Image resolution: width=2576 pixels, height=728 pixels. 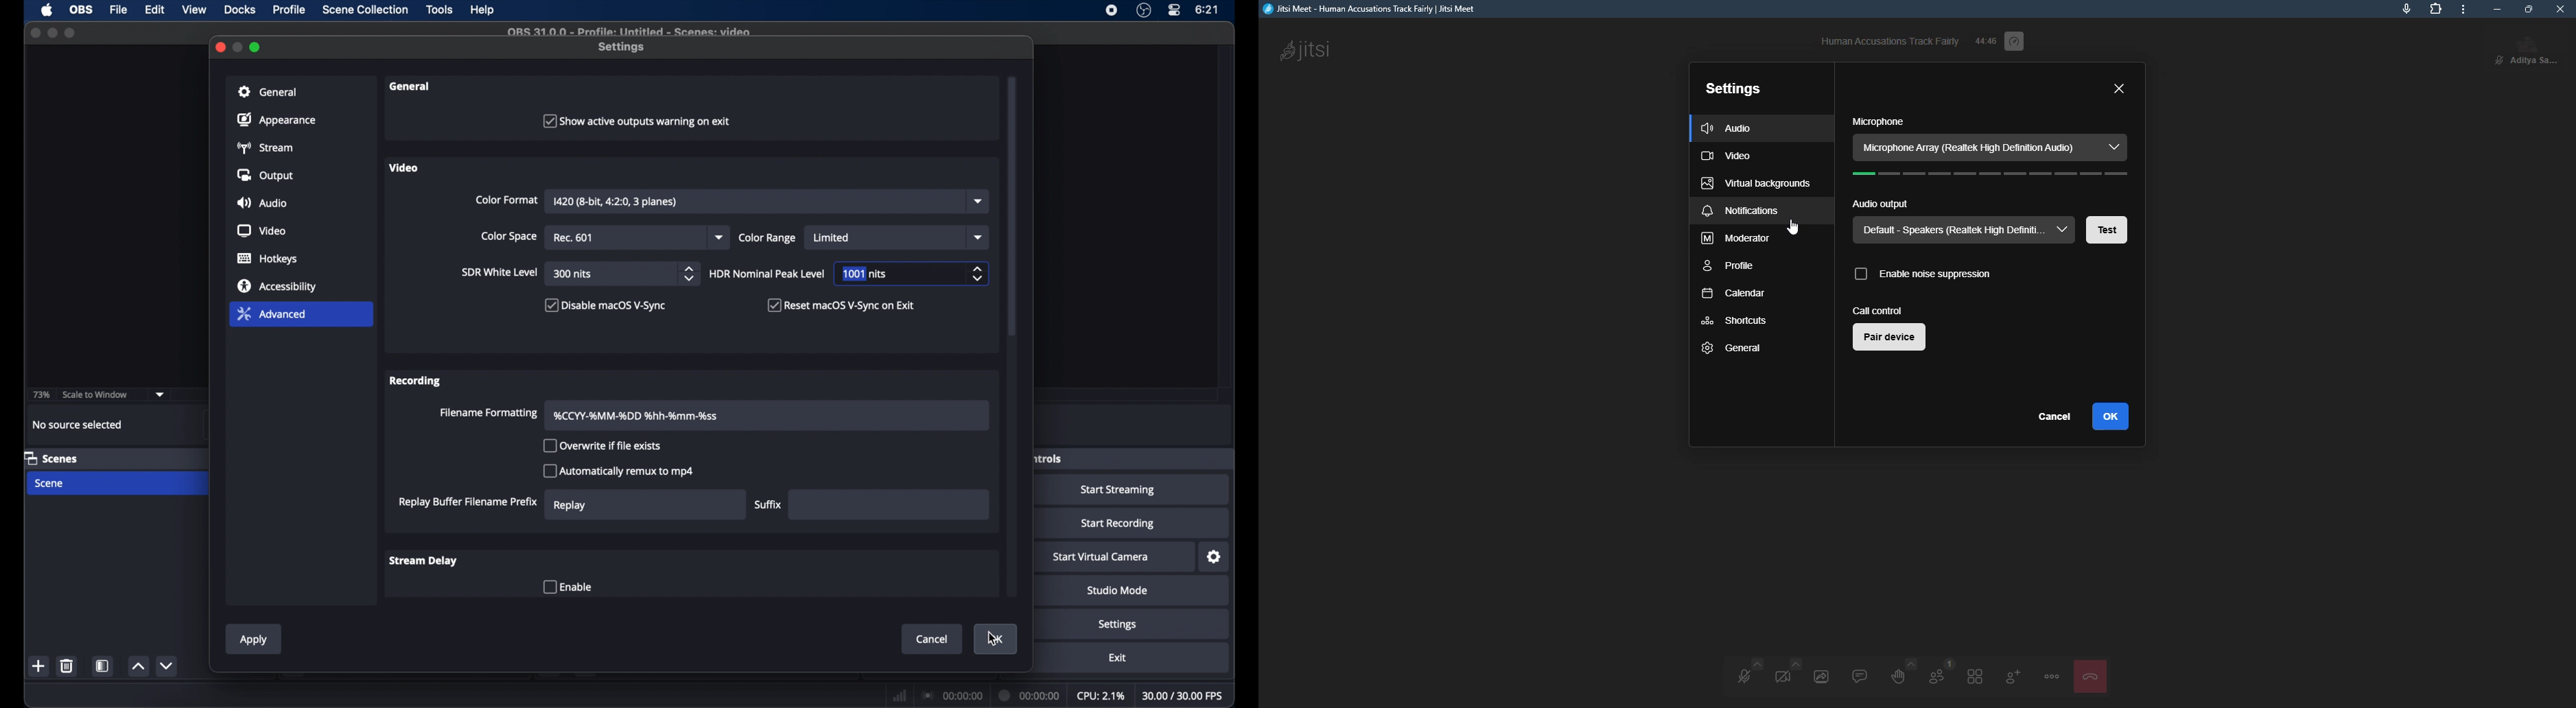 I want to click on profile, so click(x=290, y=10).